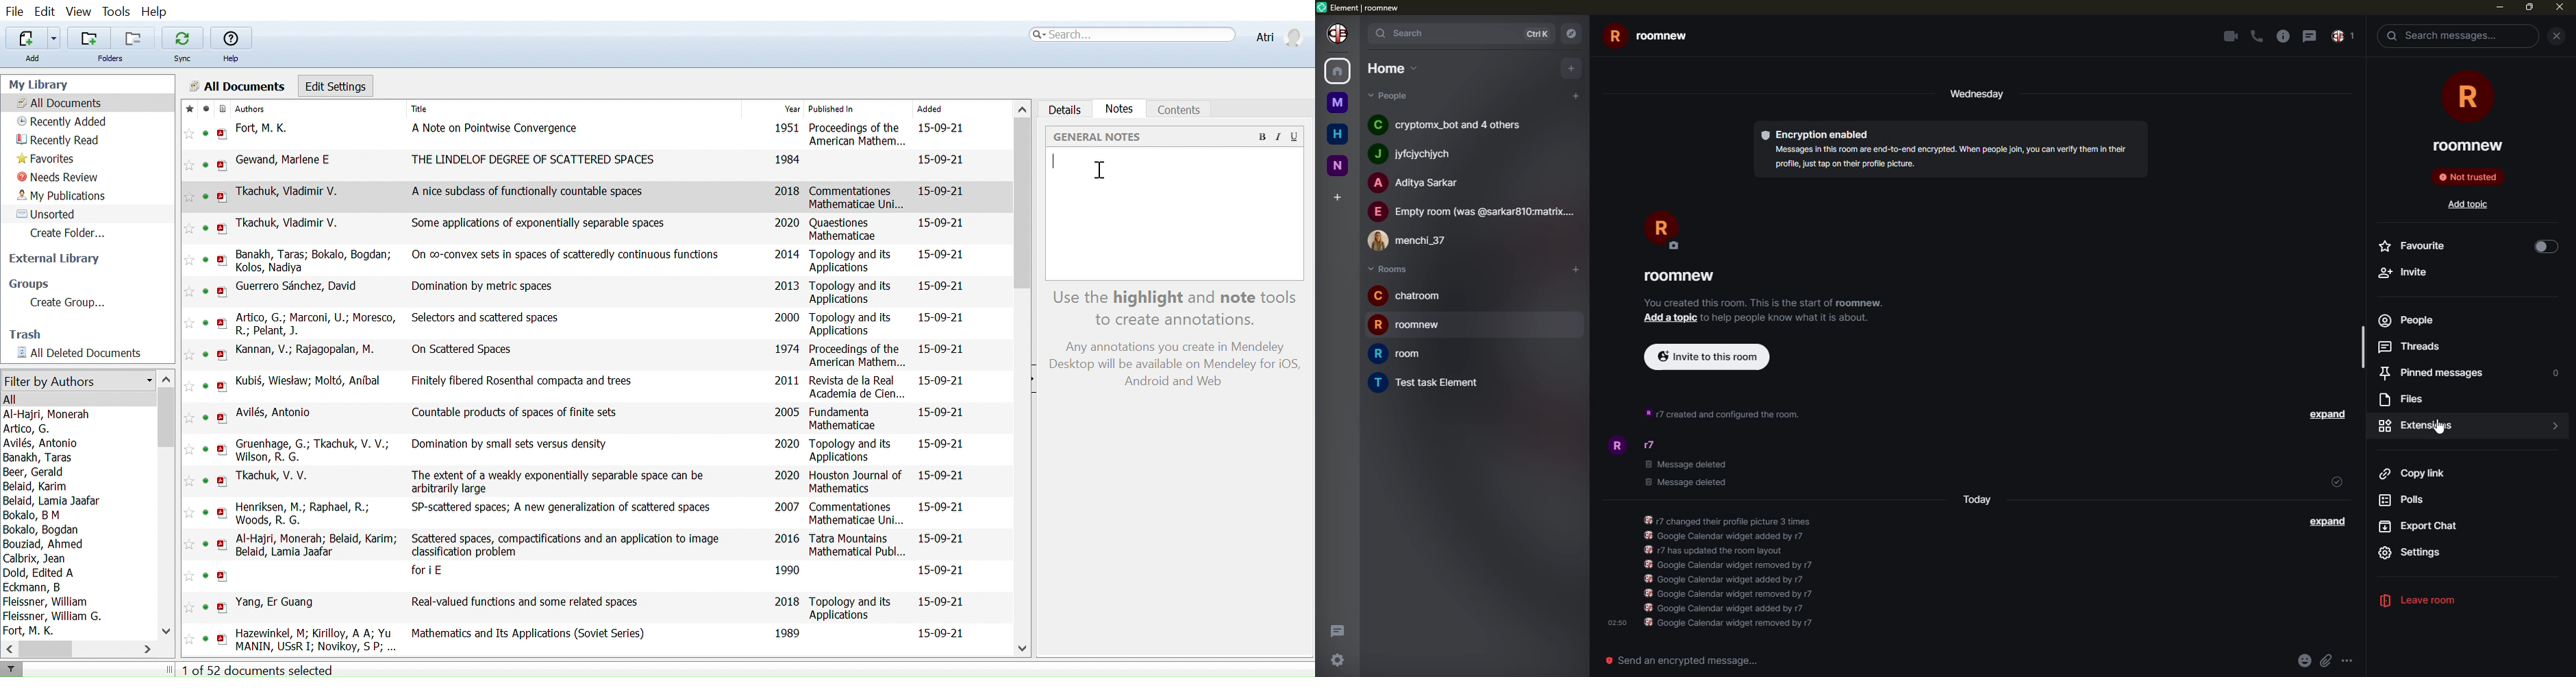 This screenshot has width=2576, height=700. I want to click on leave room, so click(2421, 602).